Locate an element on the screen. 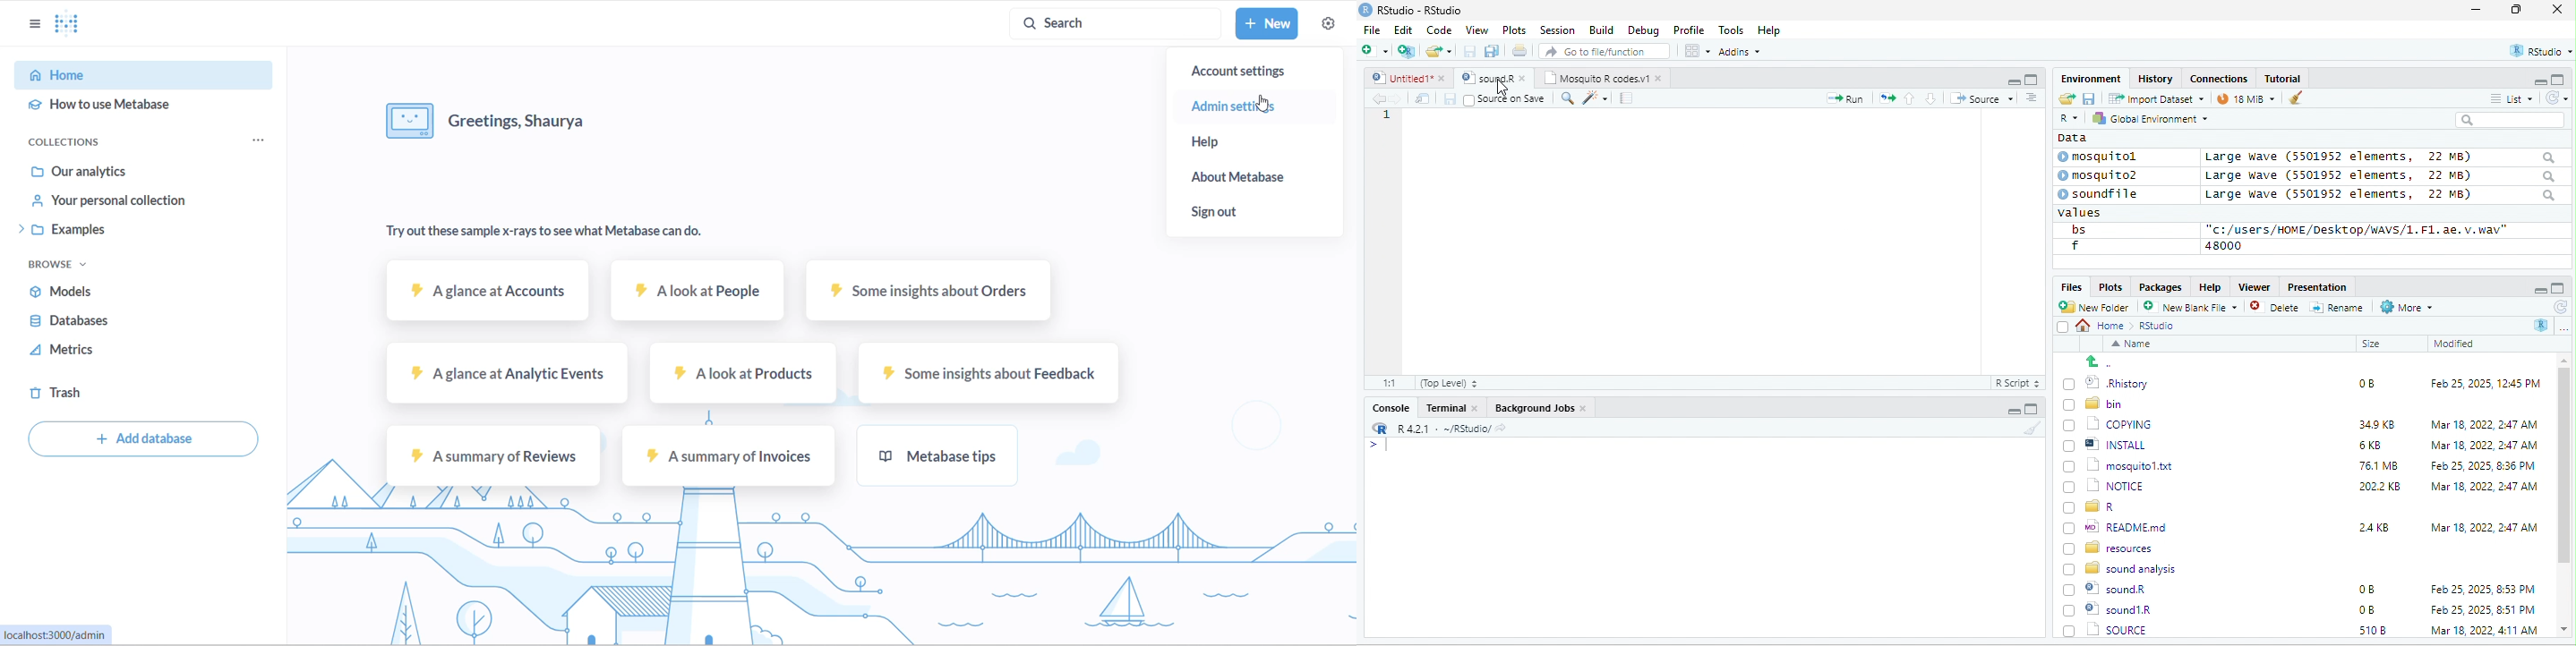 The width and height of the screenshot is (2576, 672). minimize is located at coordinates (2013, 81).